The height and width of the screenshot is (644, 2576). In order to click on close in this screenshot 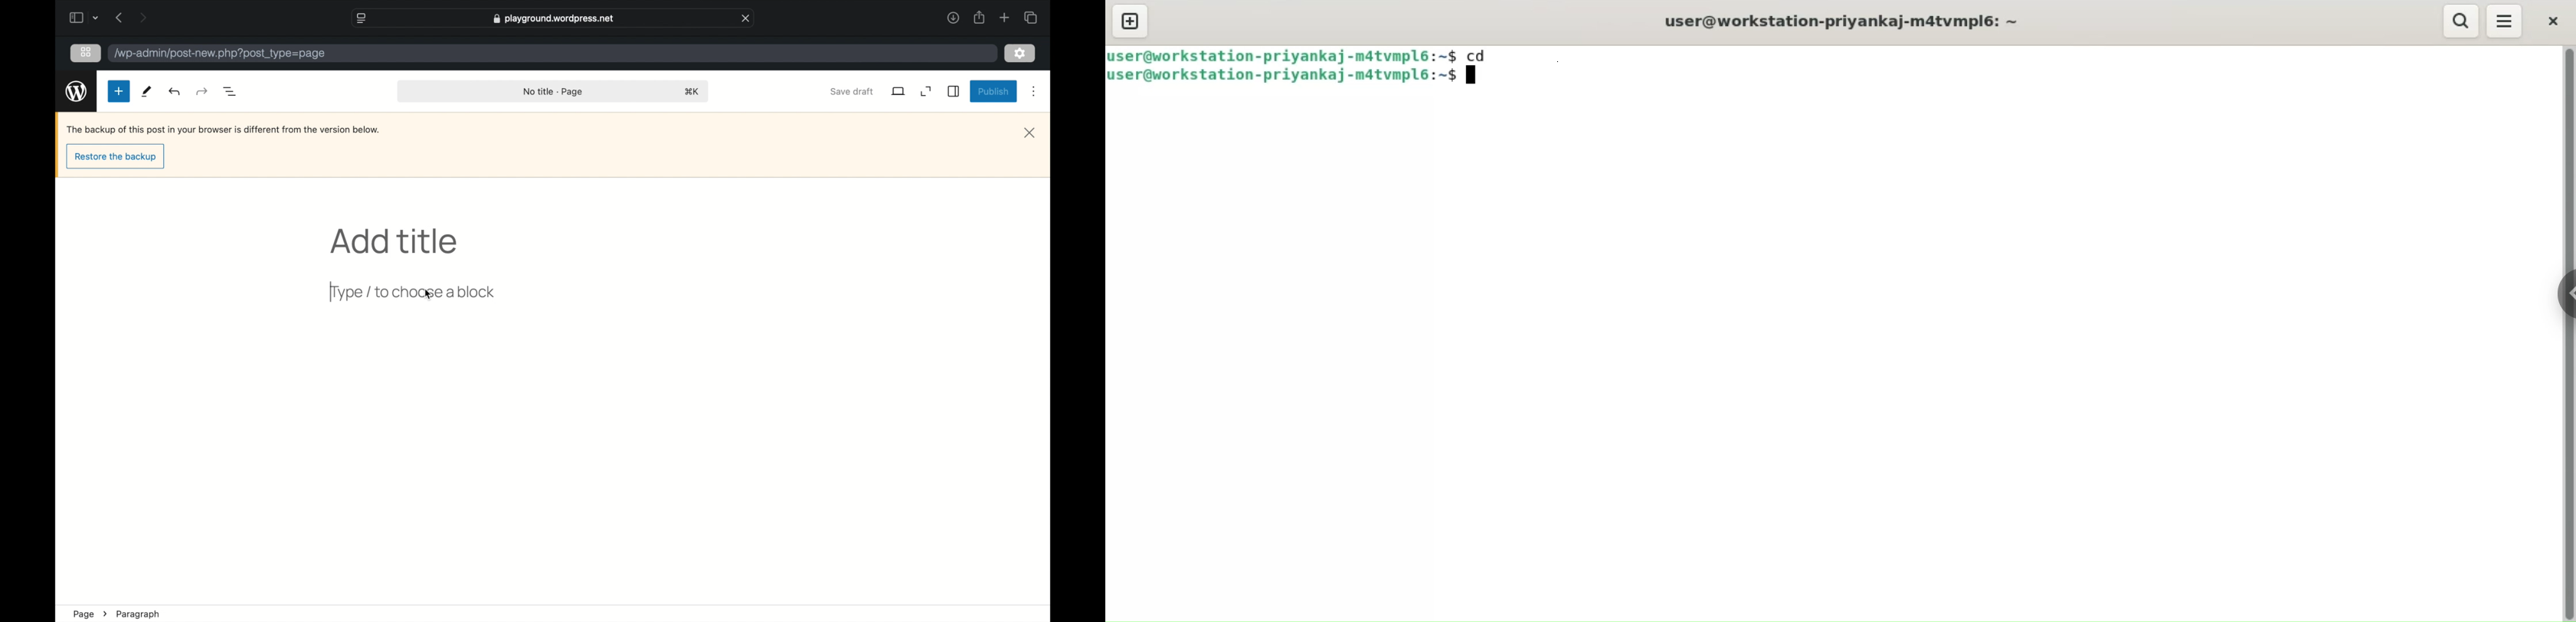, I will do `click(1030, 133)`.